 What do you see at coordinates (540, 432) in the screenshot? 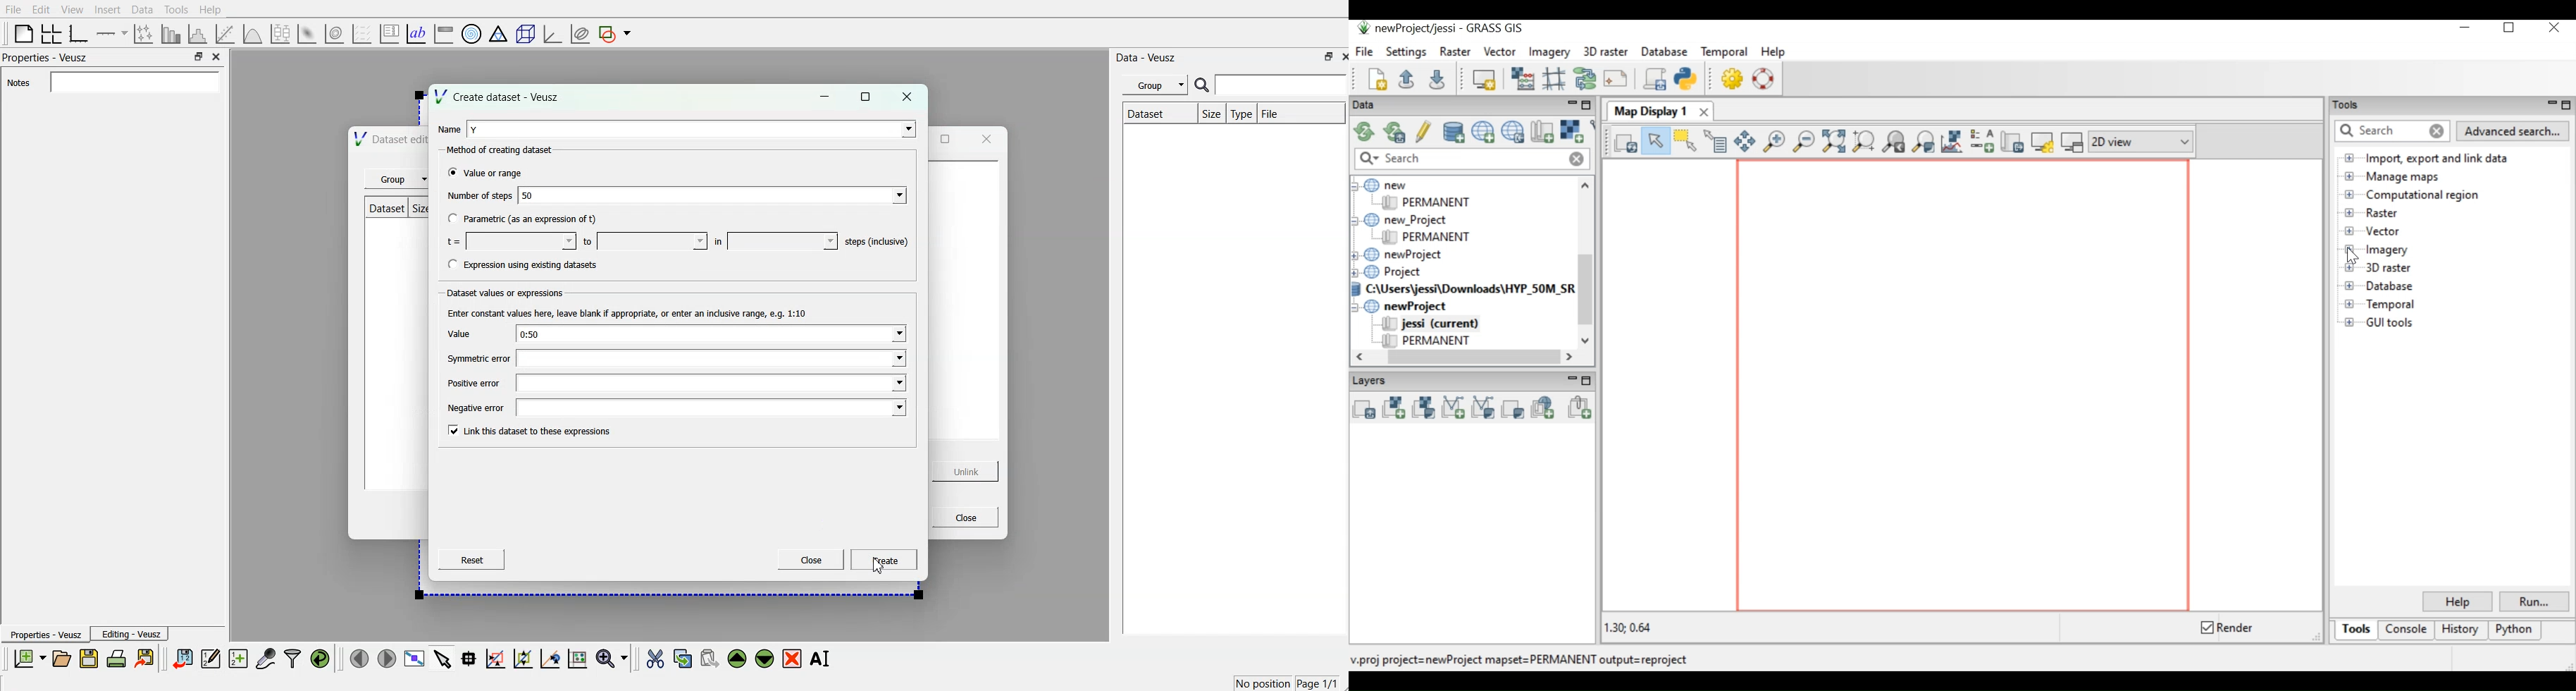
I see `Link this dataset to these expressions` at bounding box center [540, 432].